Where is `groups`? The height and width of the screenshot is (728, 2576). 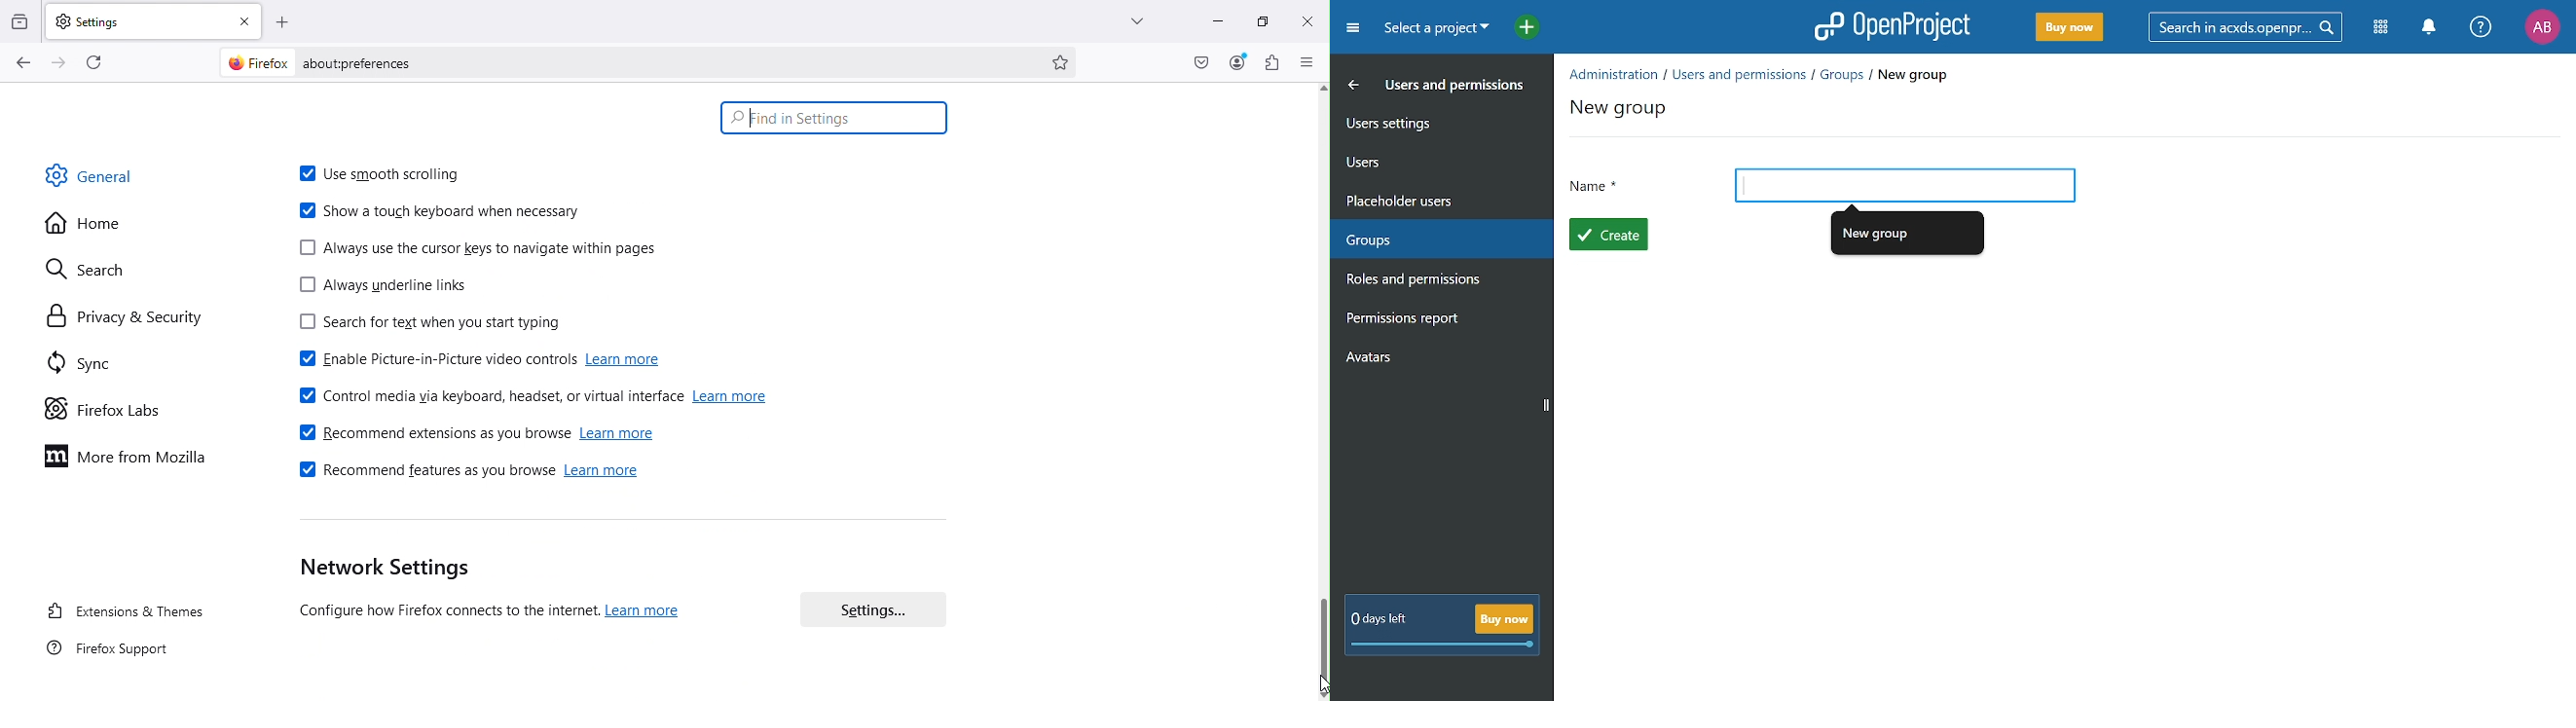
groups is located at coordinates (1434, 240).